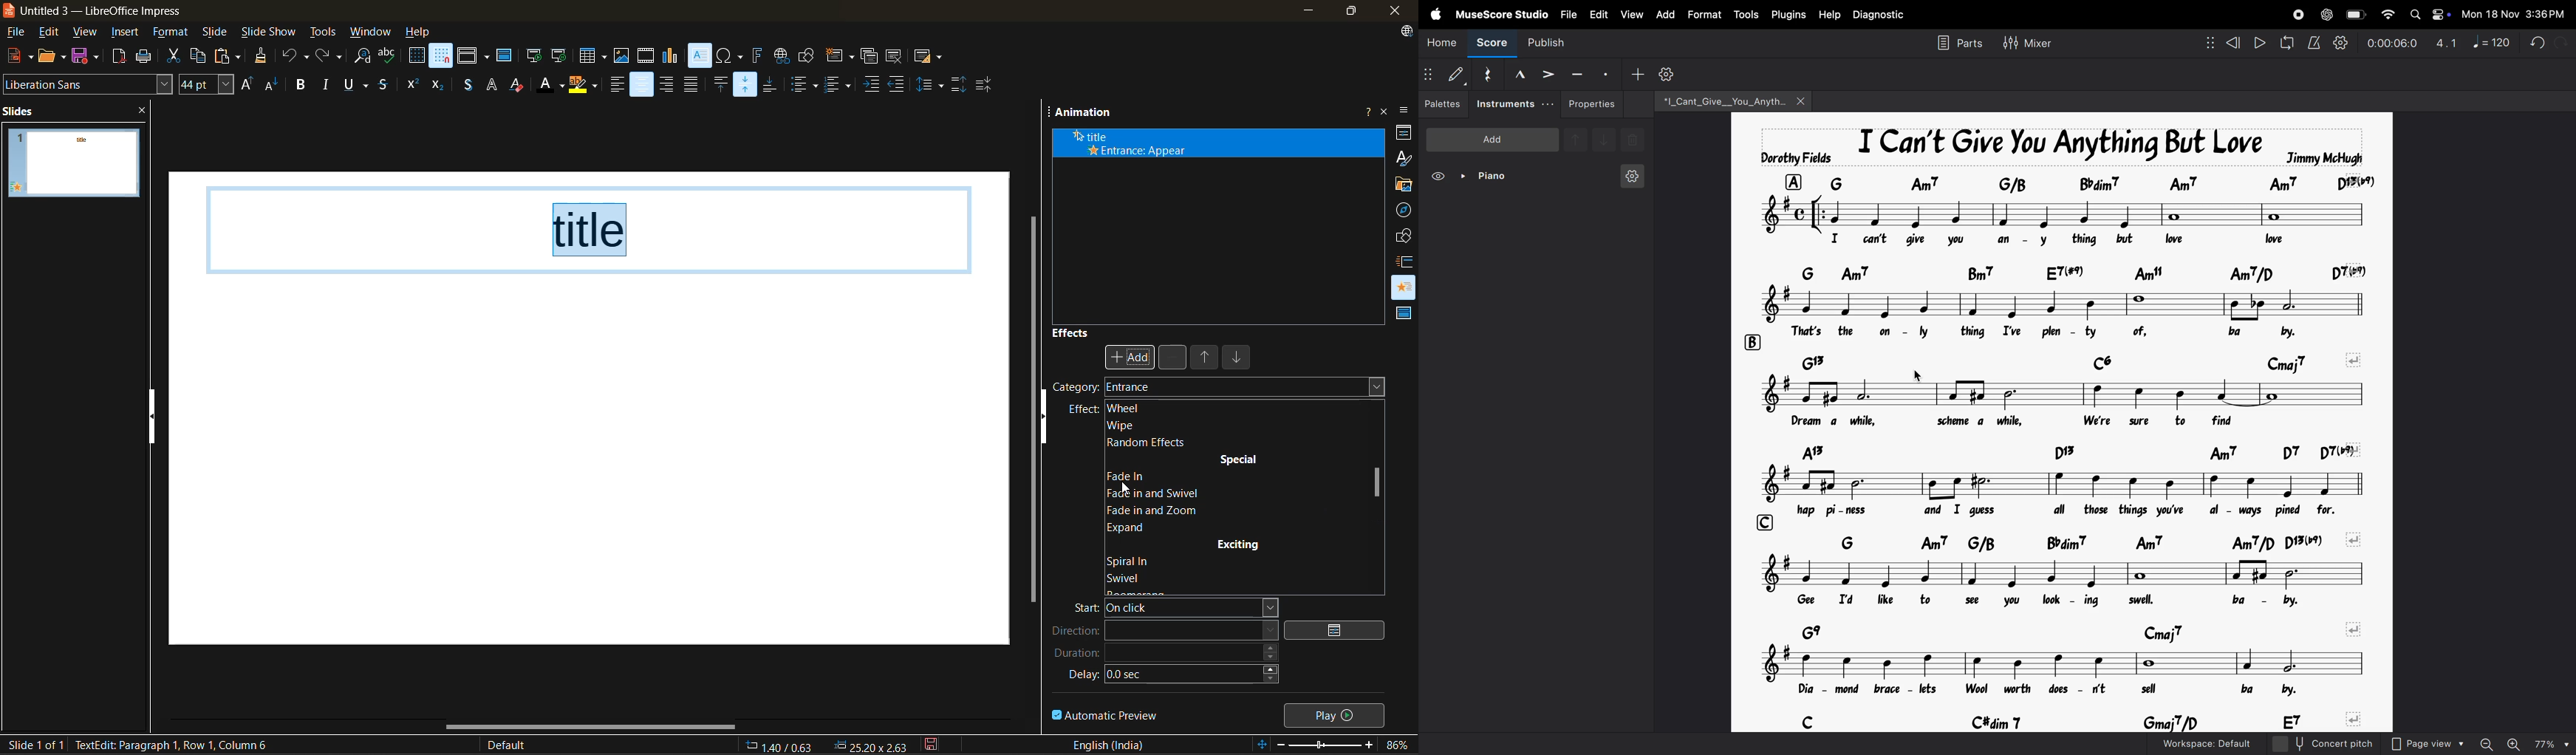  What do you see at coordinates (698, 56) in the screenshot?
I see `insert text box` at bounding box center [698, 56].